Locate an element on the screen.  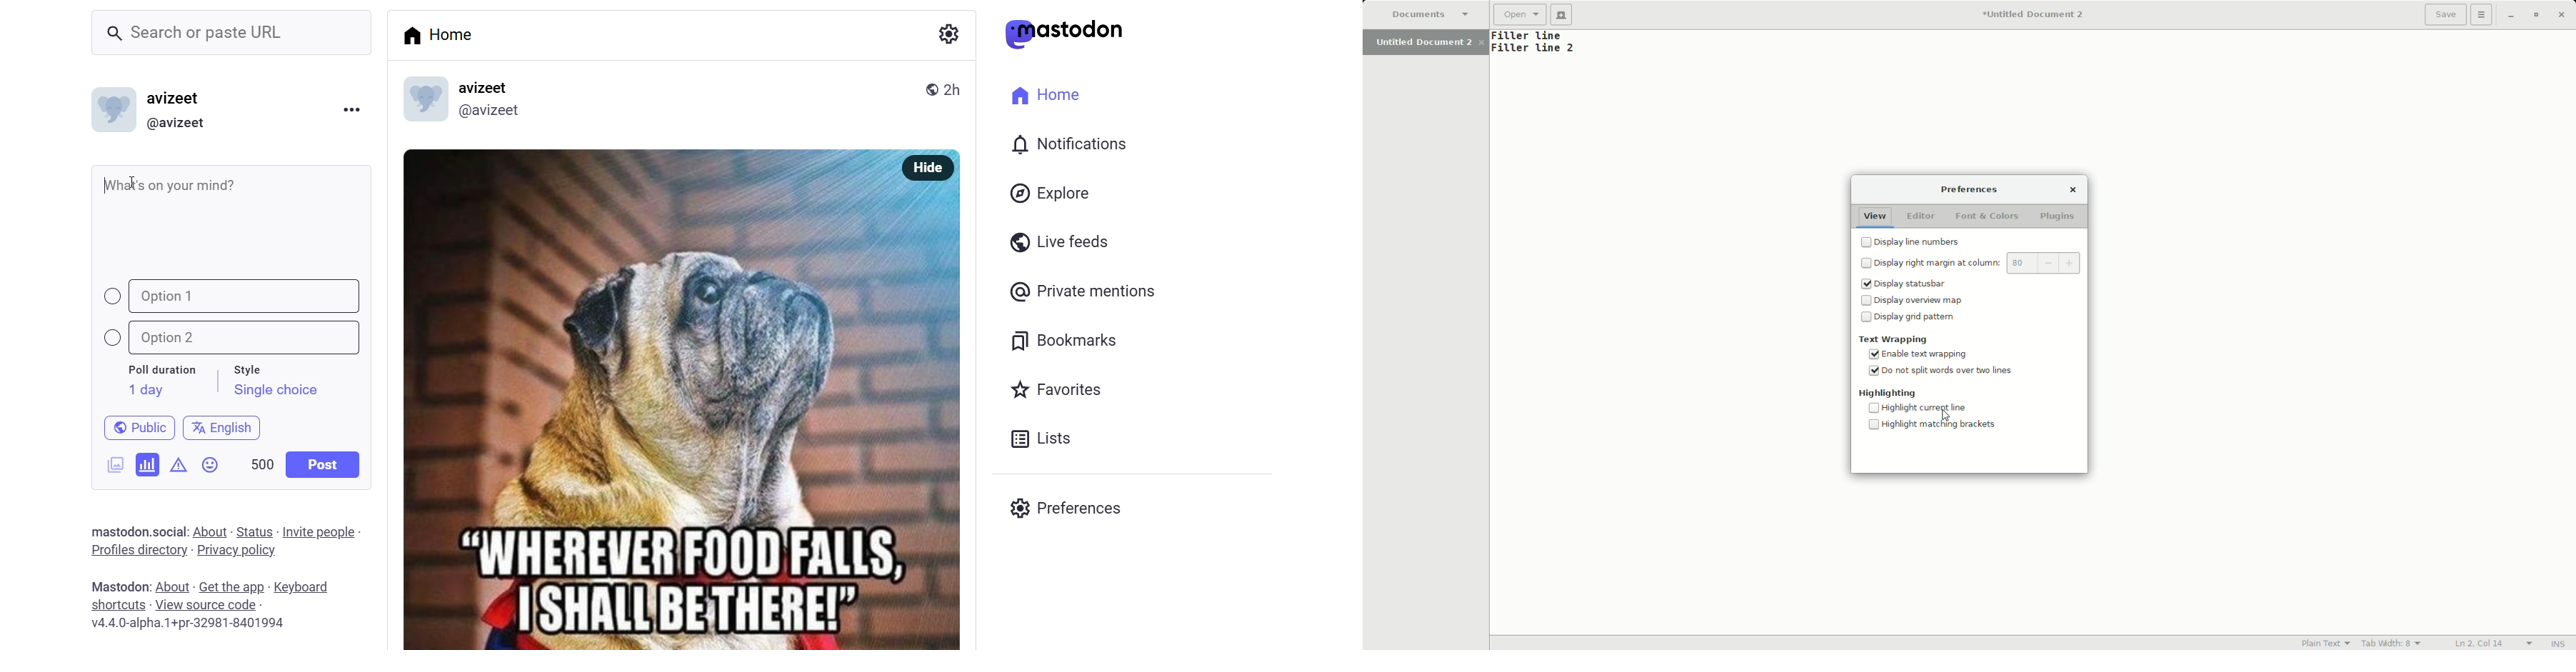
source code is located at coordinates (208, 605).